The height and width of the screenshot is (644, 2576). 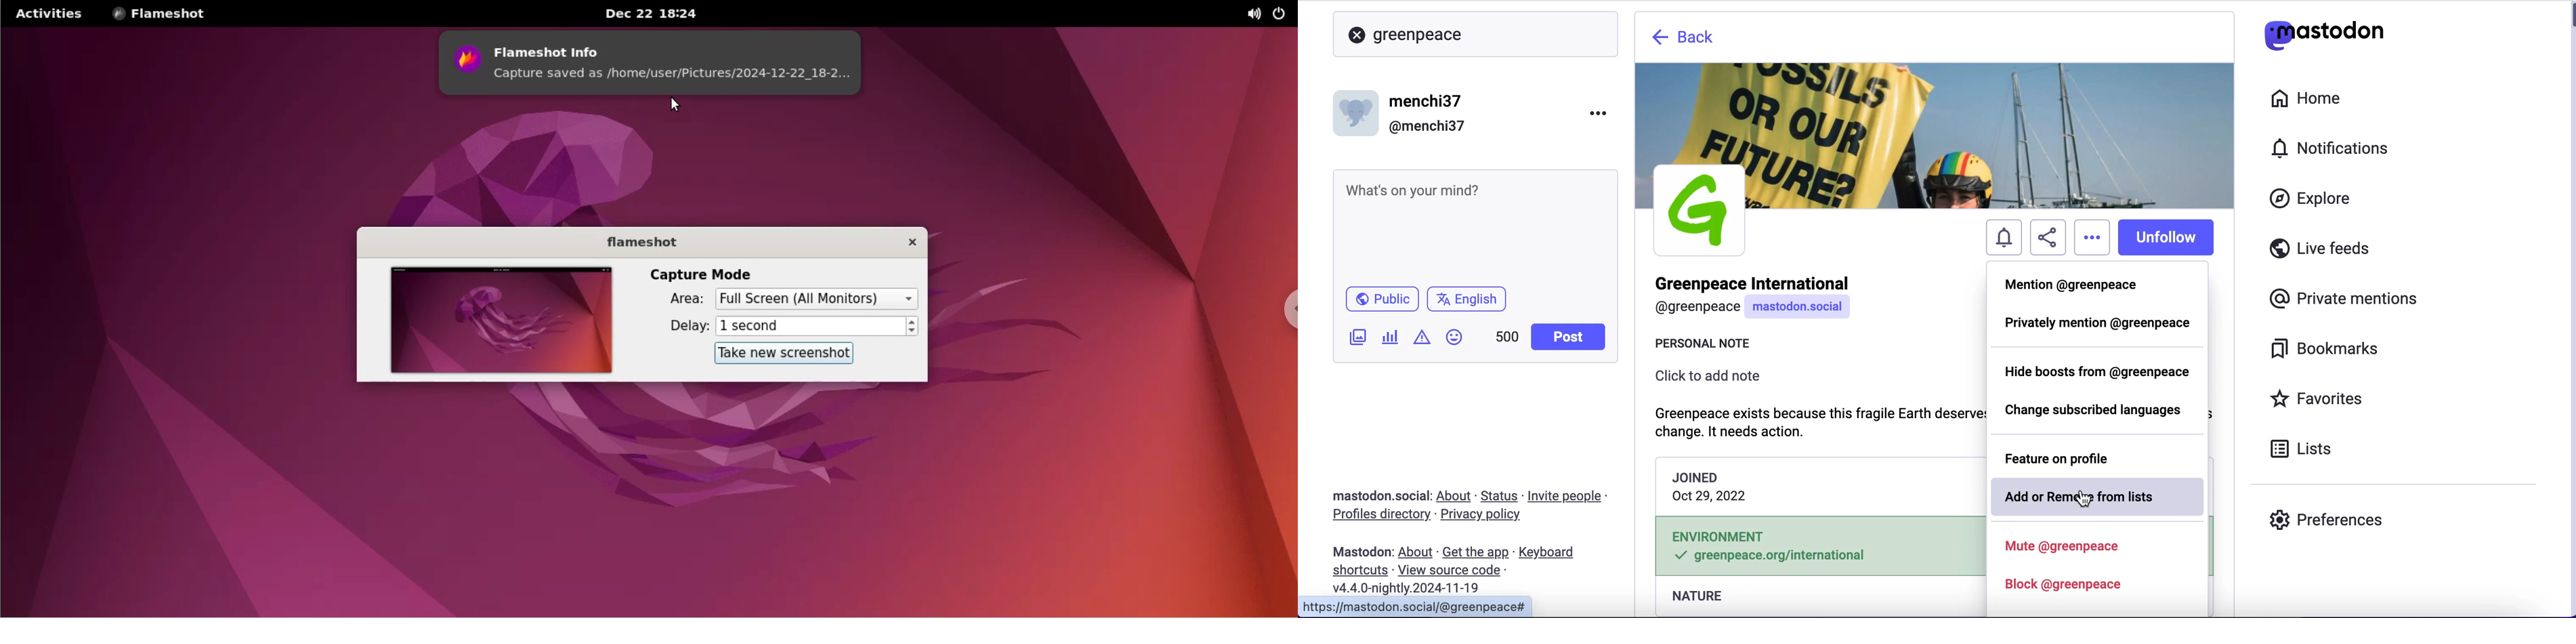 What do you see at coordinates (1699, 209) in the screenshot?
I see `profile picture` at bounding box center [1699, 209].